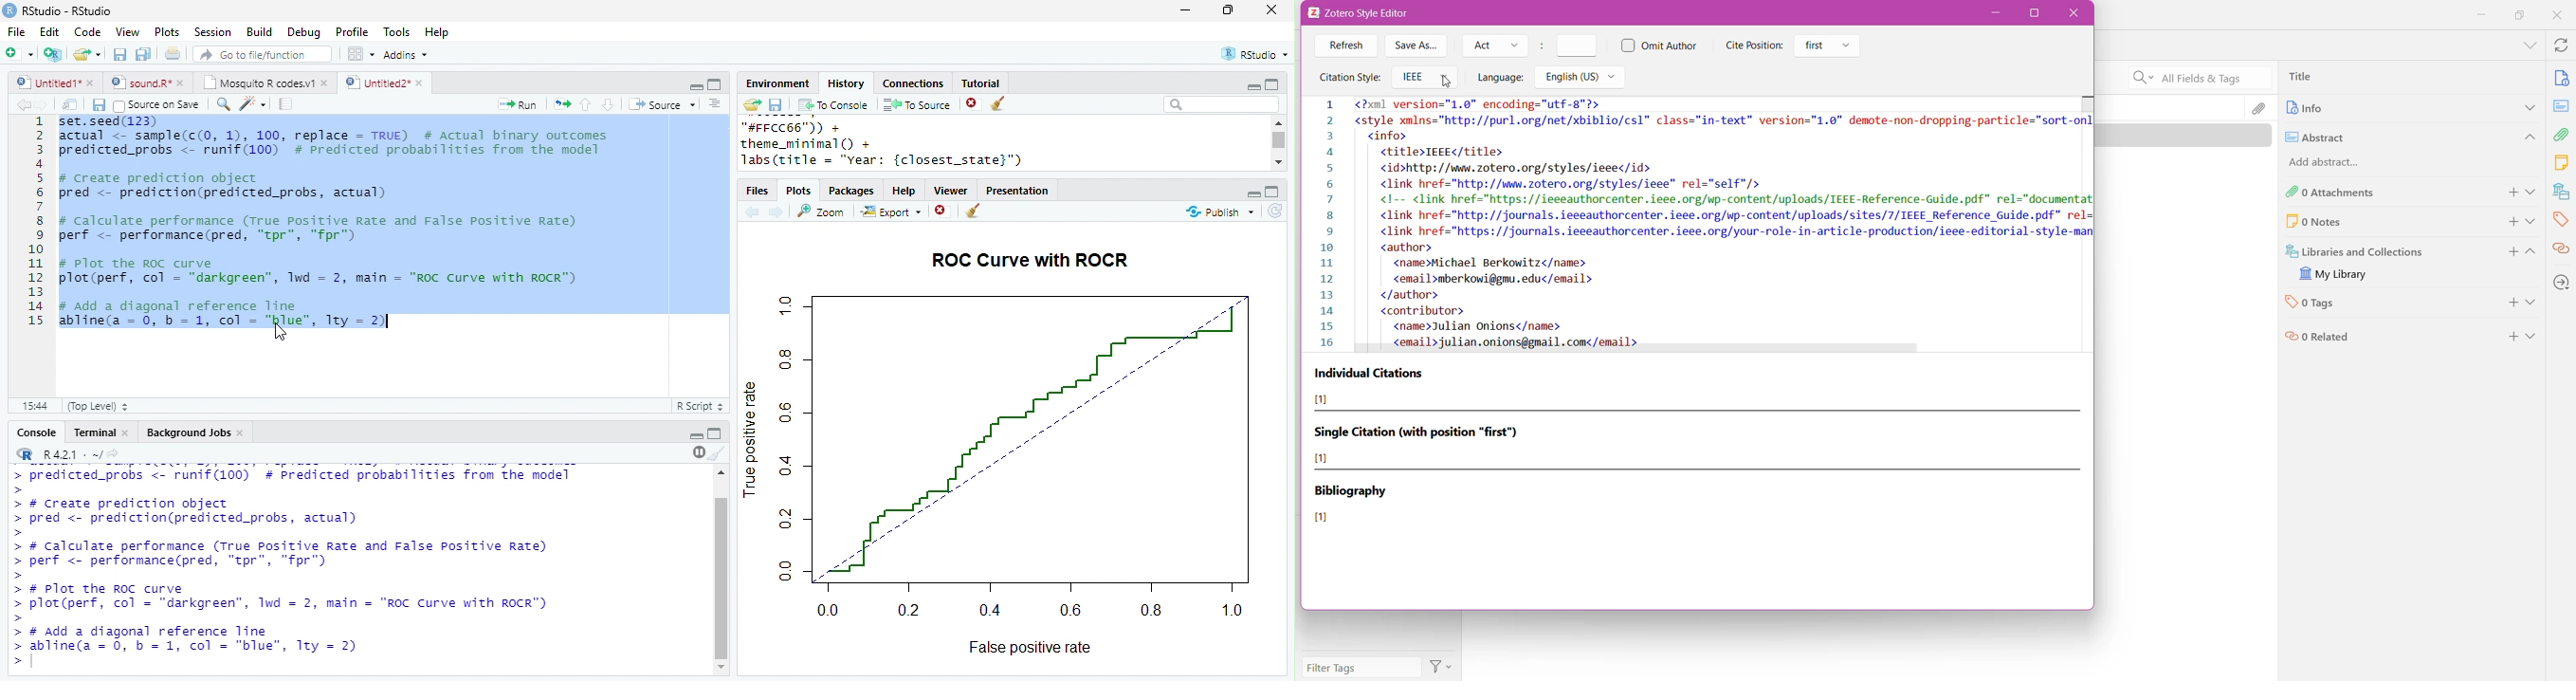  What do you see at coordinates (42, 104) in the screenshot?
I see `forward` at bounding box center [42, 104].